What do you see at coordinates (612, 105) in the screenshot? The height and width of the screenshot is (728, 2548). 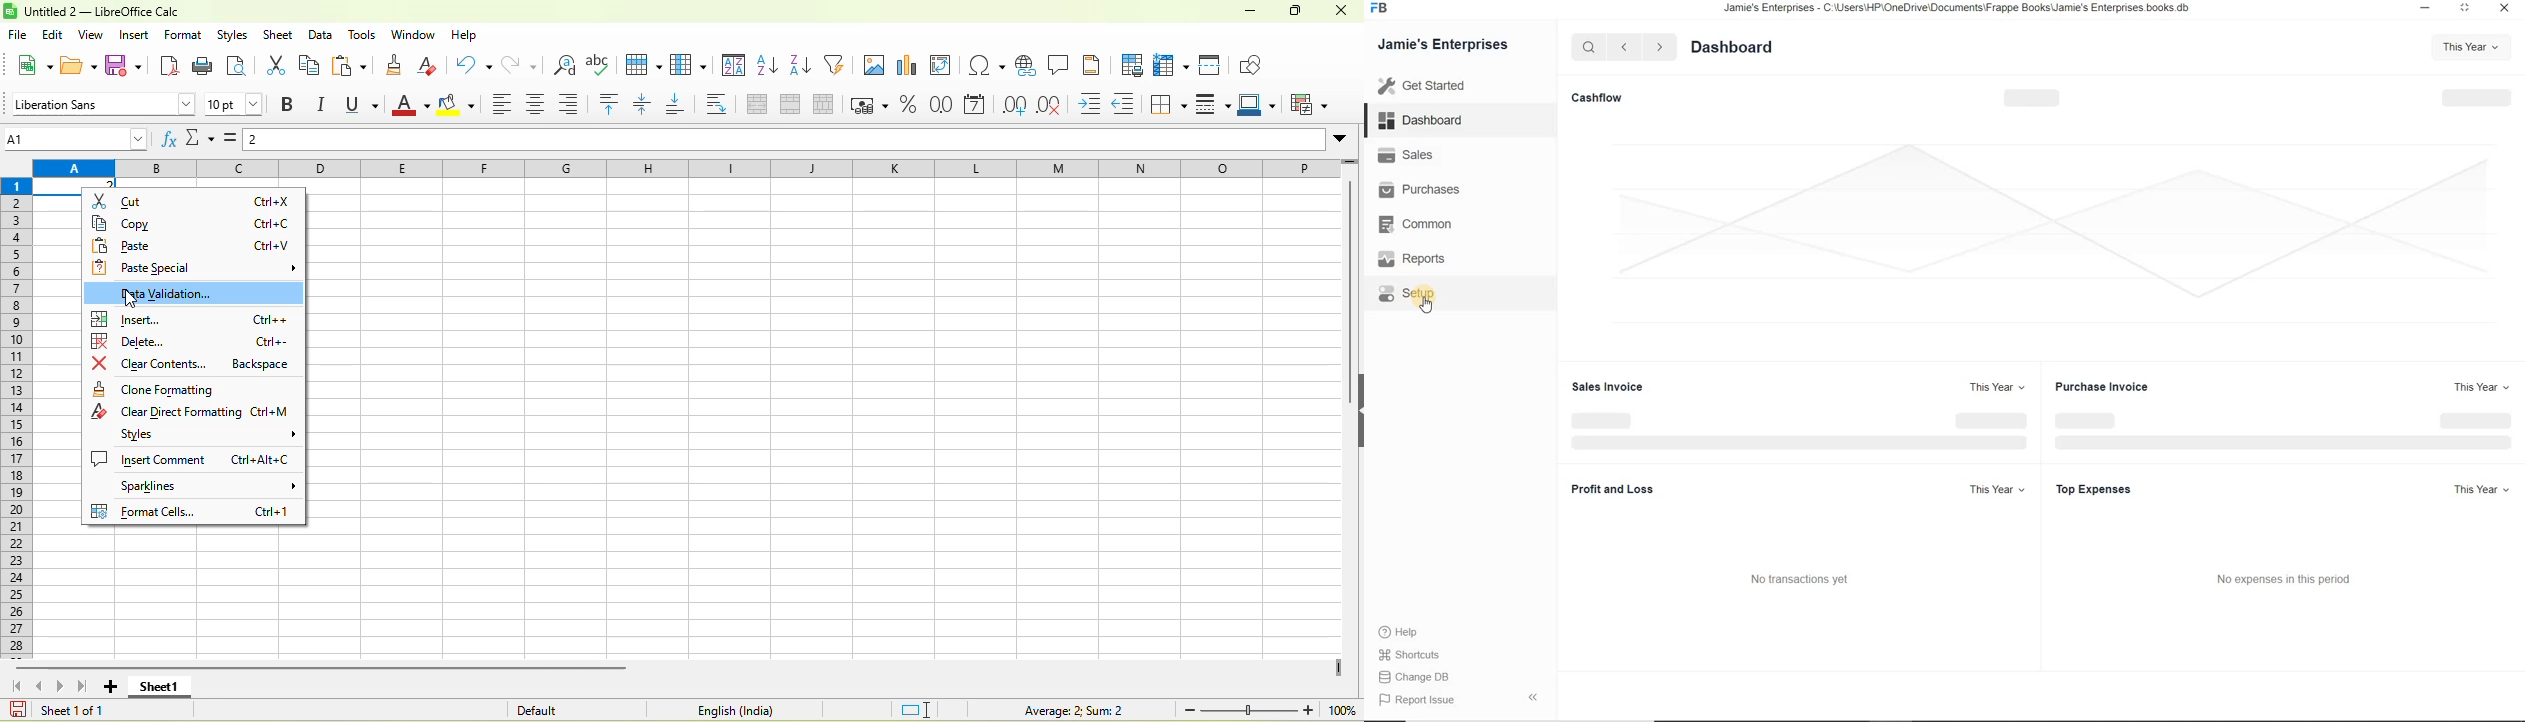 I see `align top` at bounding box center [612, 105].